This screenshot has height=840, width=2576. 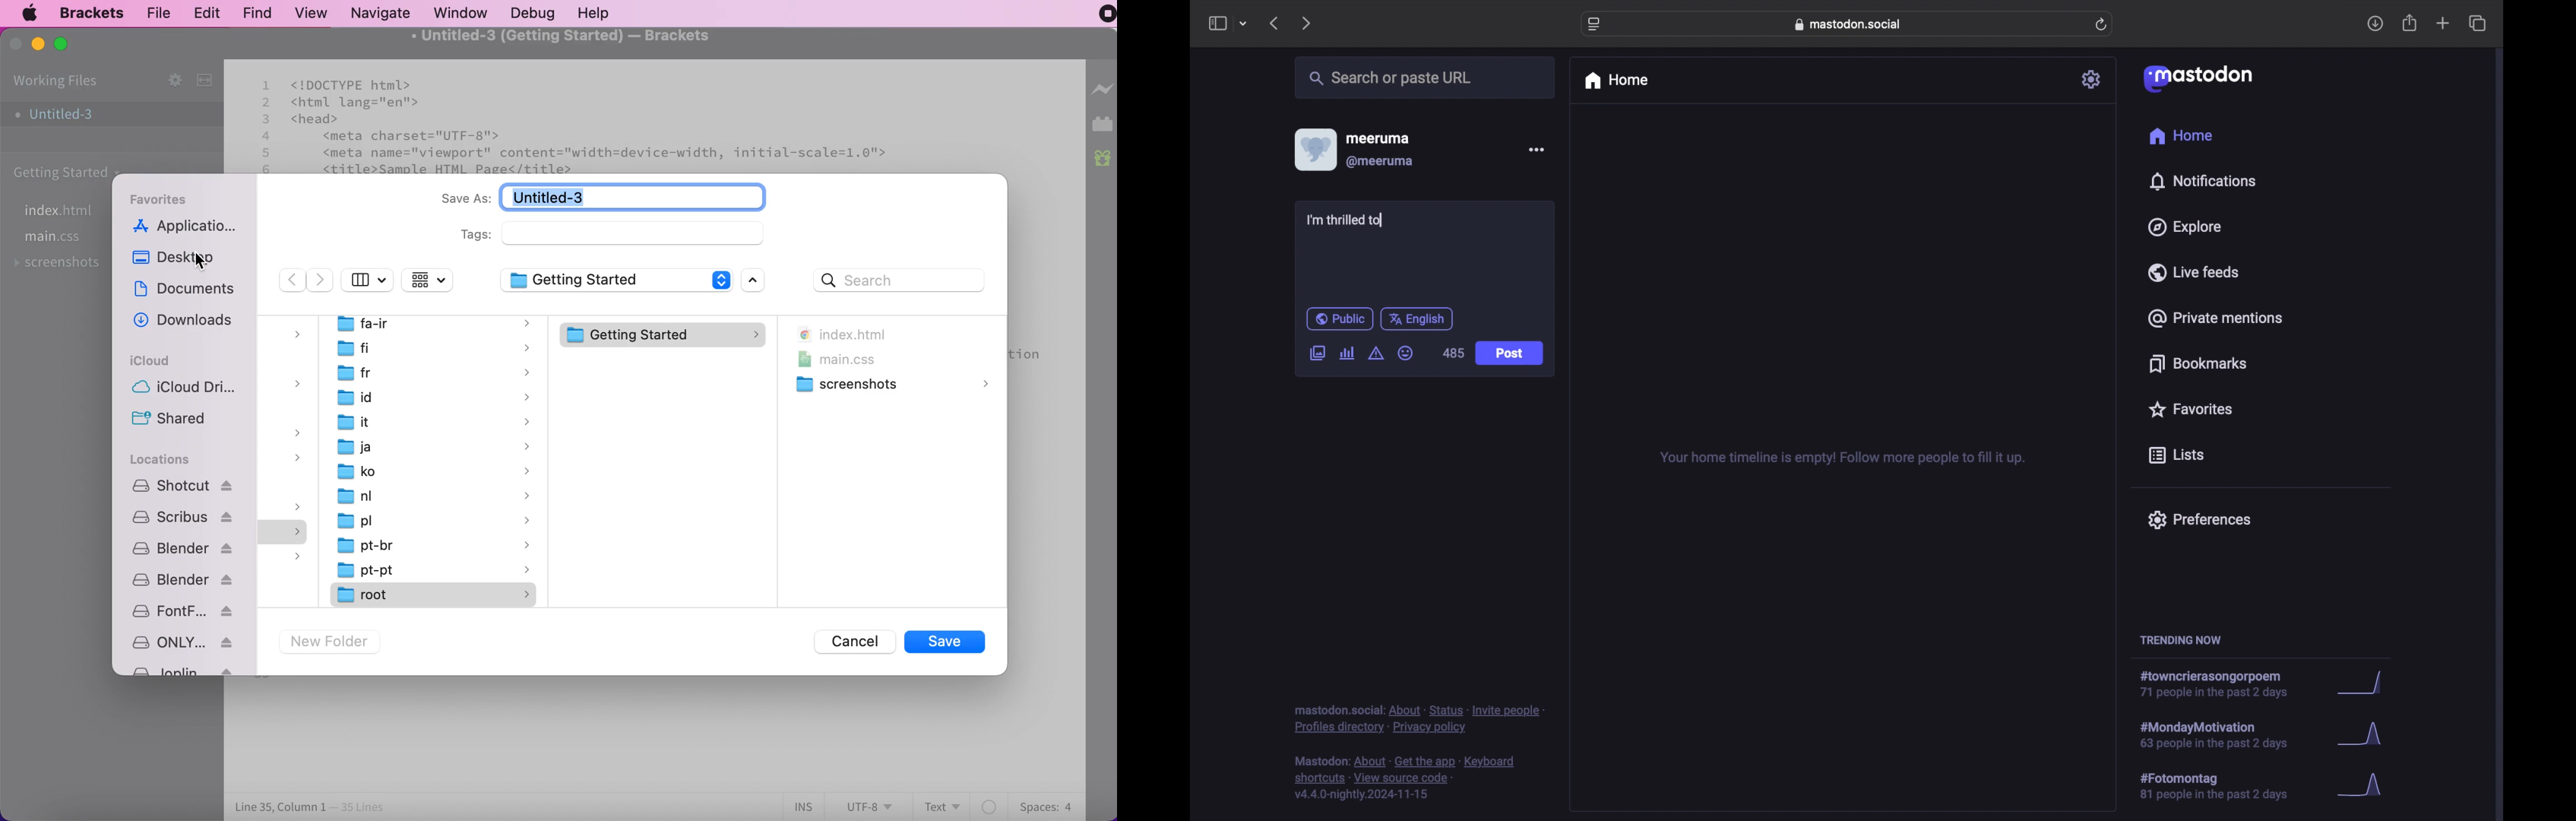 I want to click on favorites, so click(x=161, y=200).